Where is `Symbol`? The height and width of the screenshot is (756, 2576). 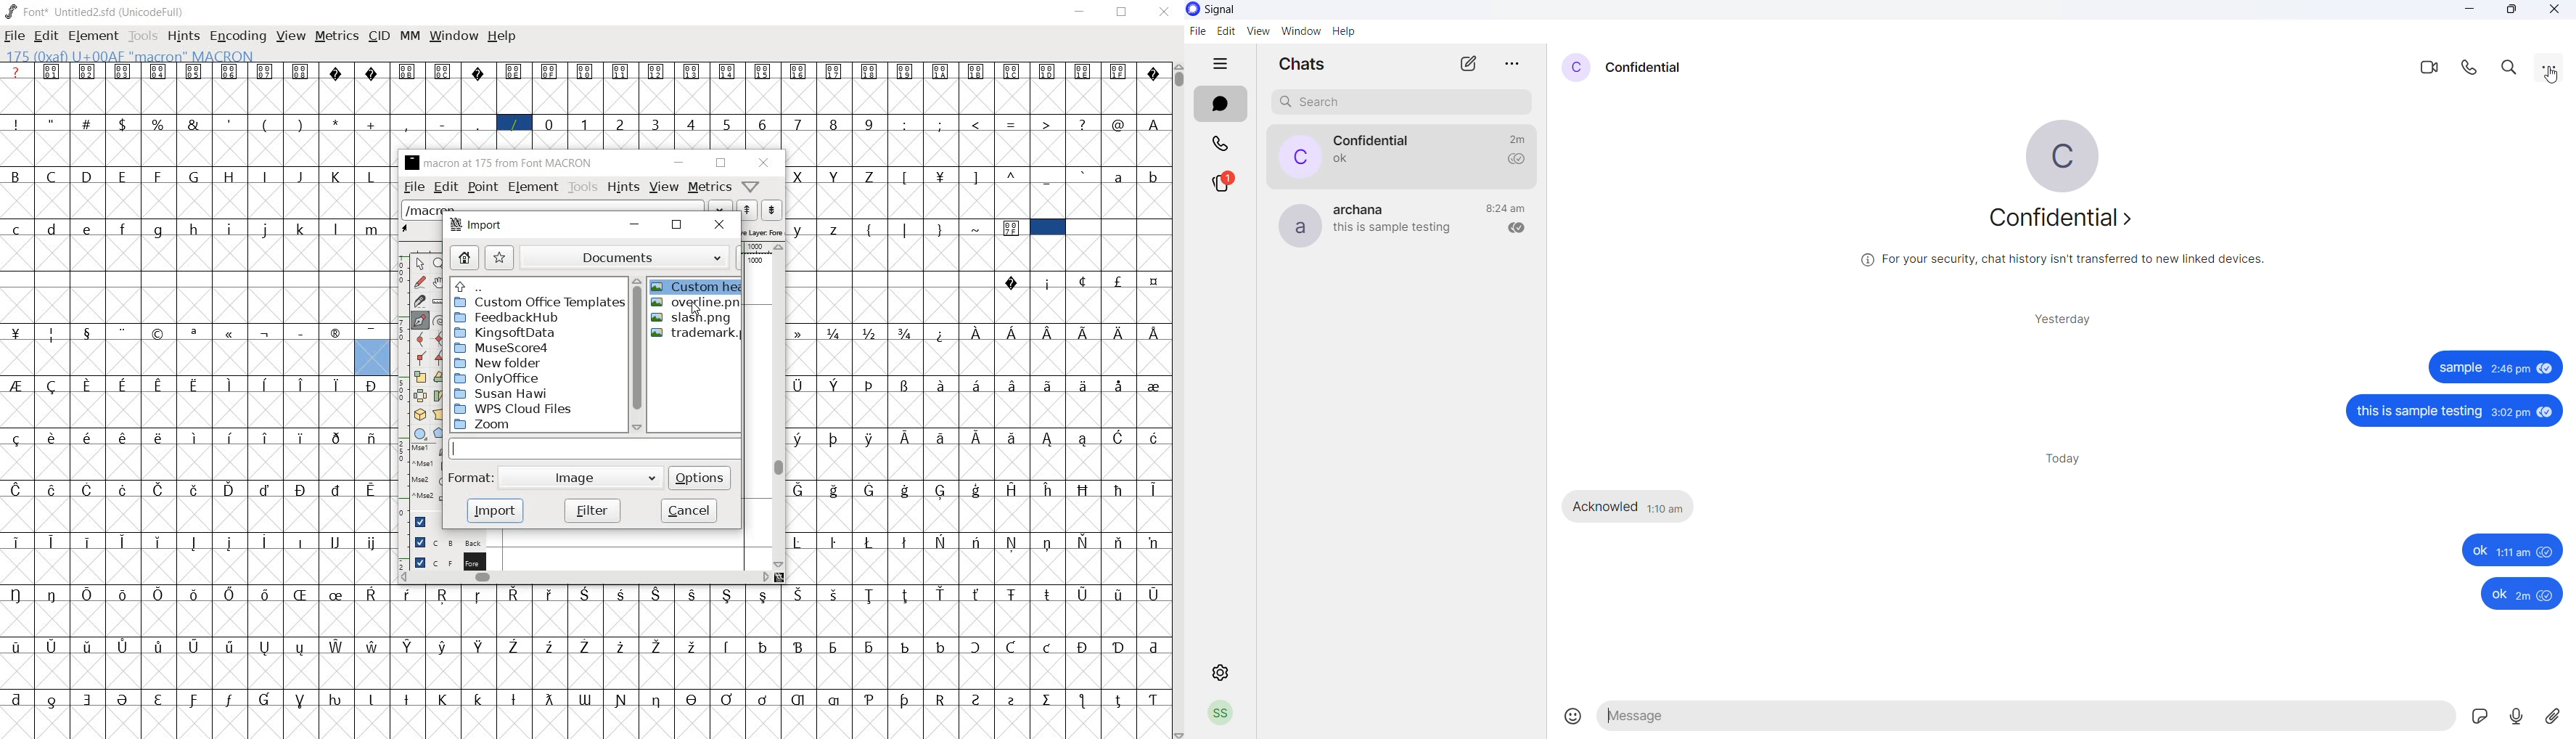
Symbol is located at coordinates (446, 698).